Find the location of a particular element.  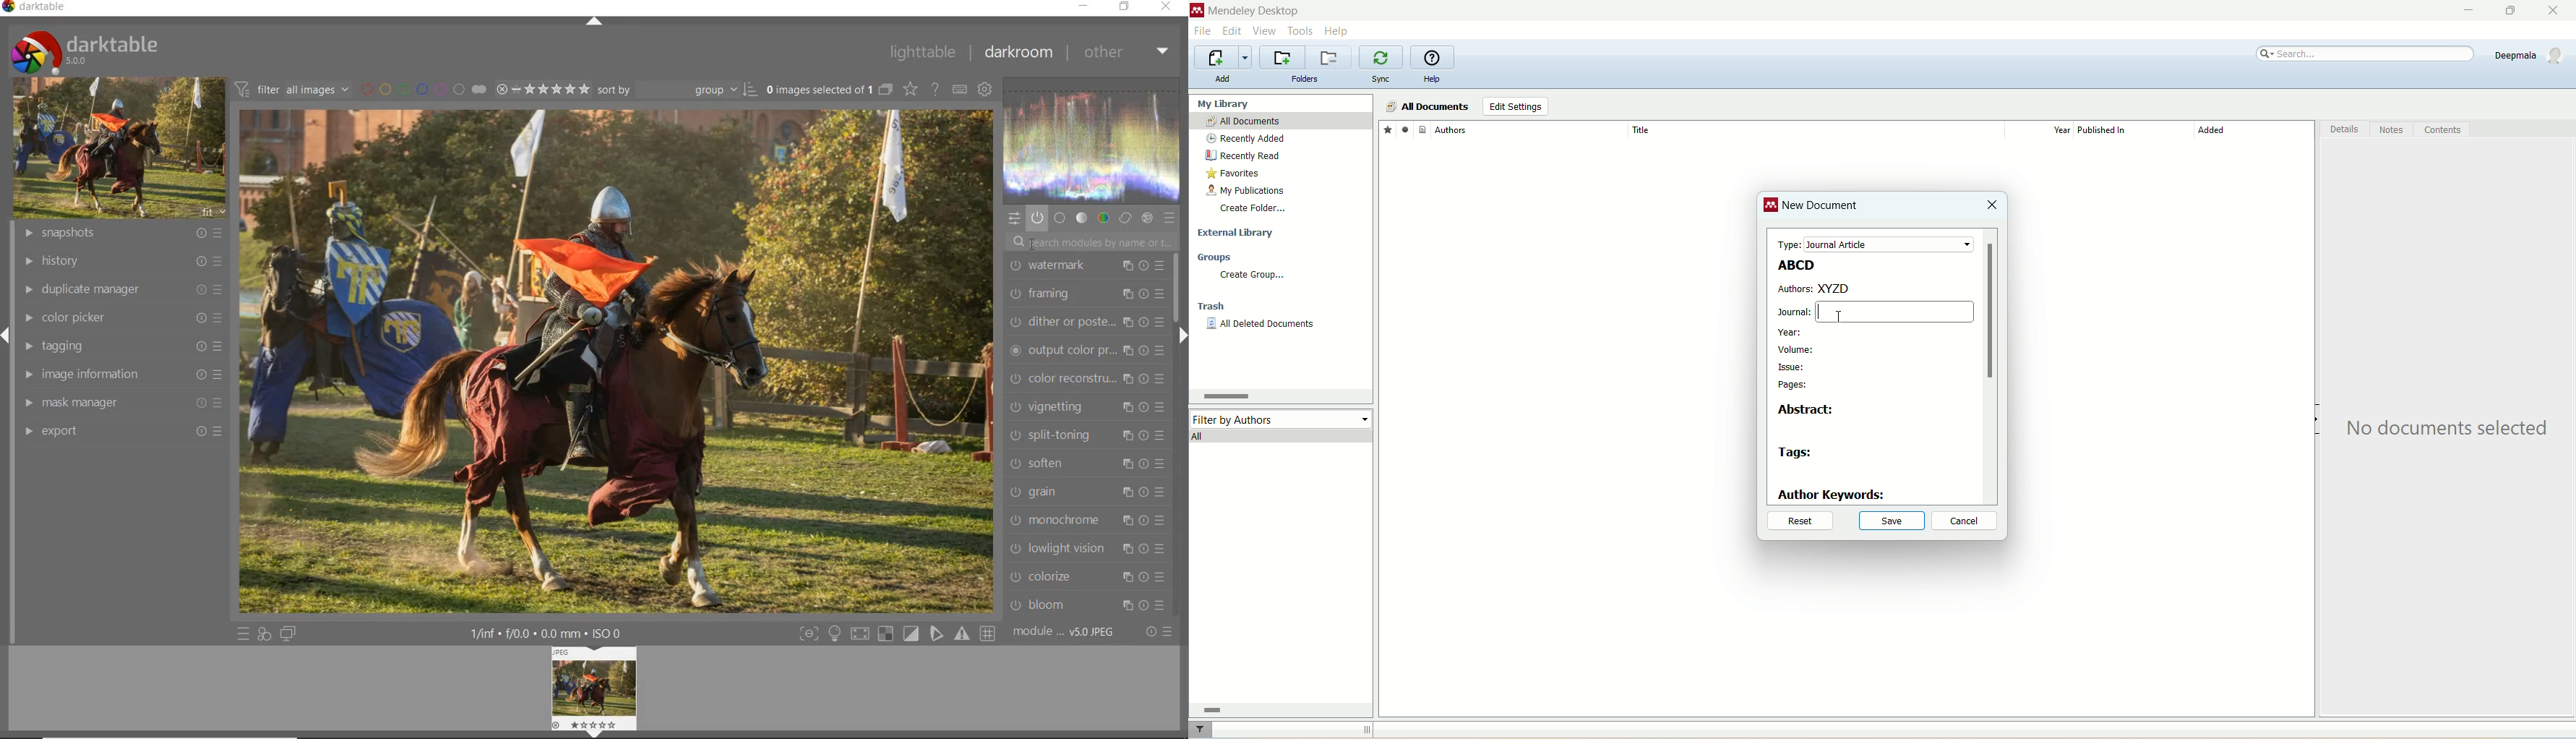

authors is located at coordinates (1794, 289).